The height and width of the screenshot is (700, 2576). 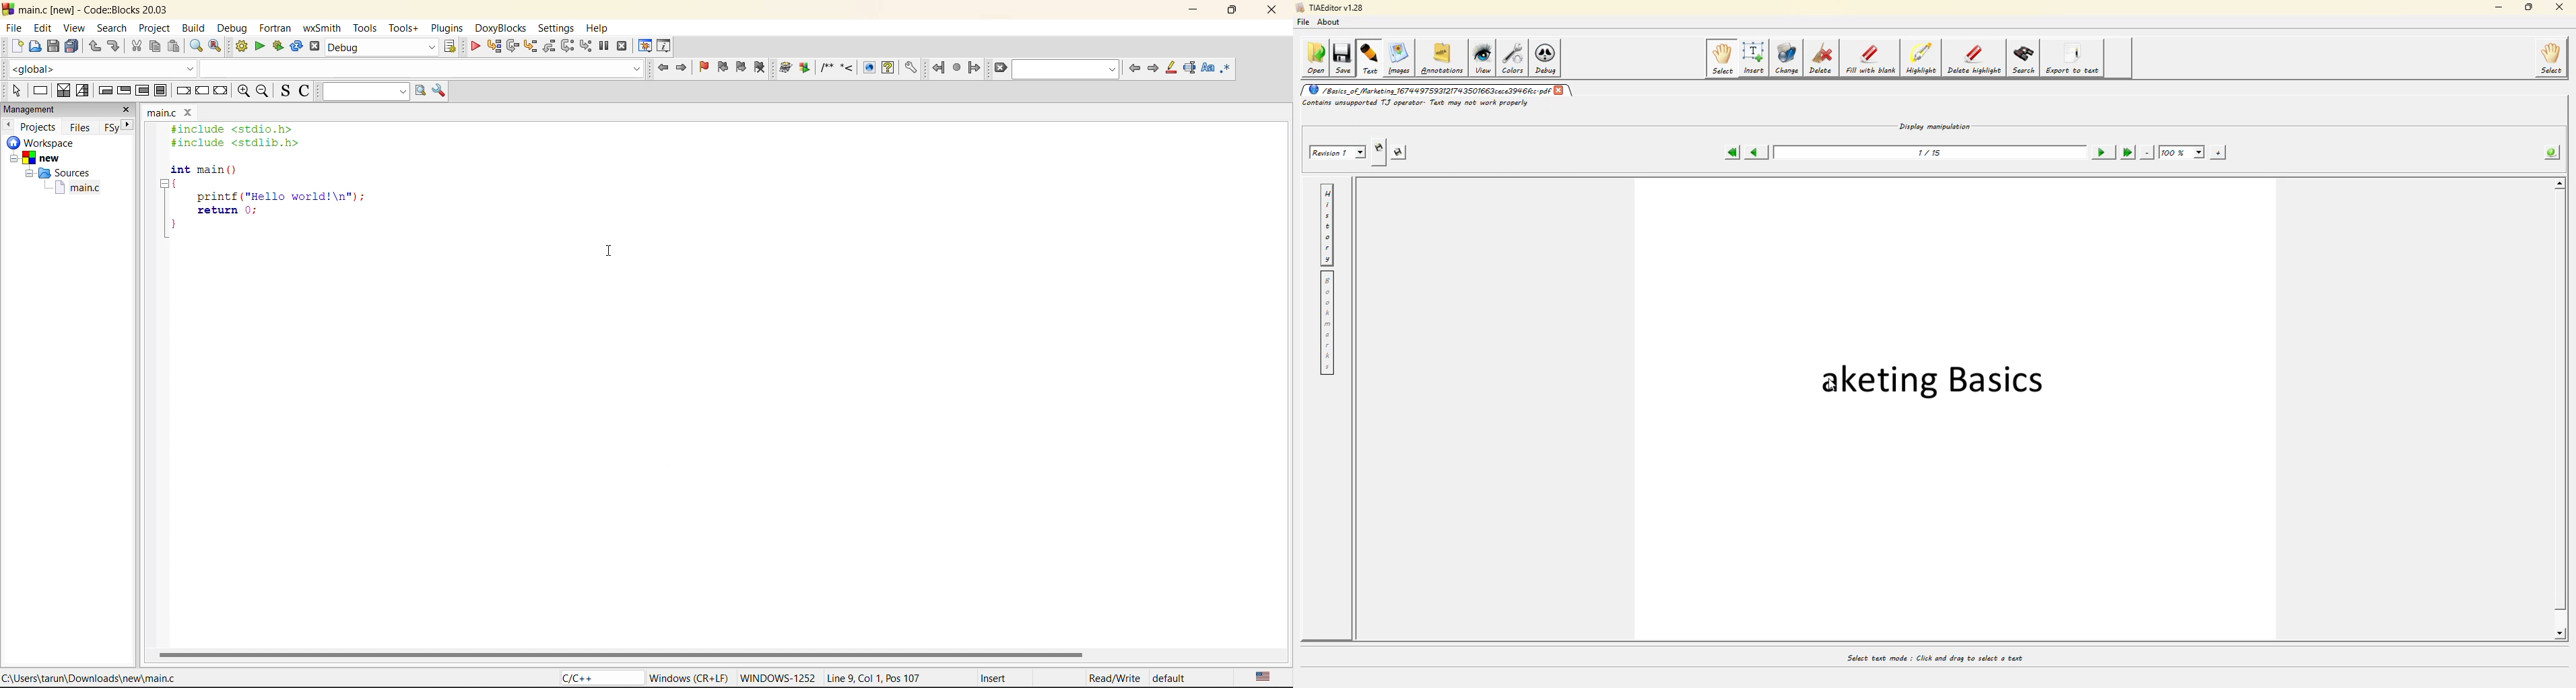 I want to click on Windows (CR + LF), so click(x=690, y=677).